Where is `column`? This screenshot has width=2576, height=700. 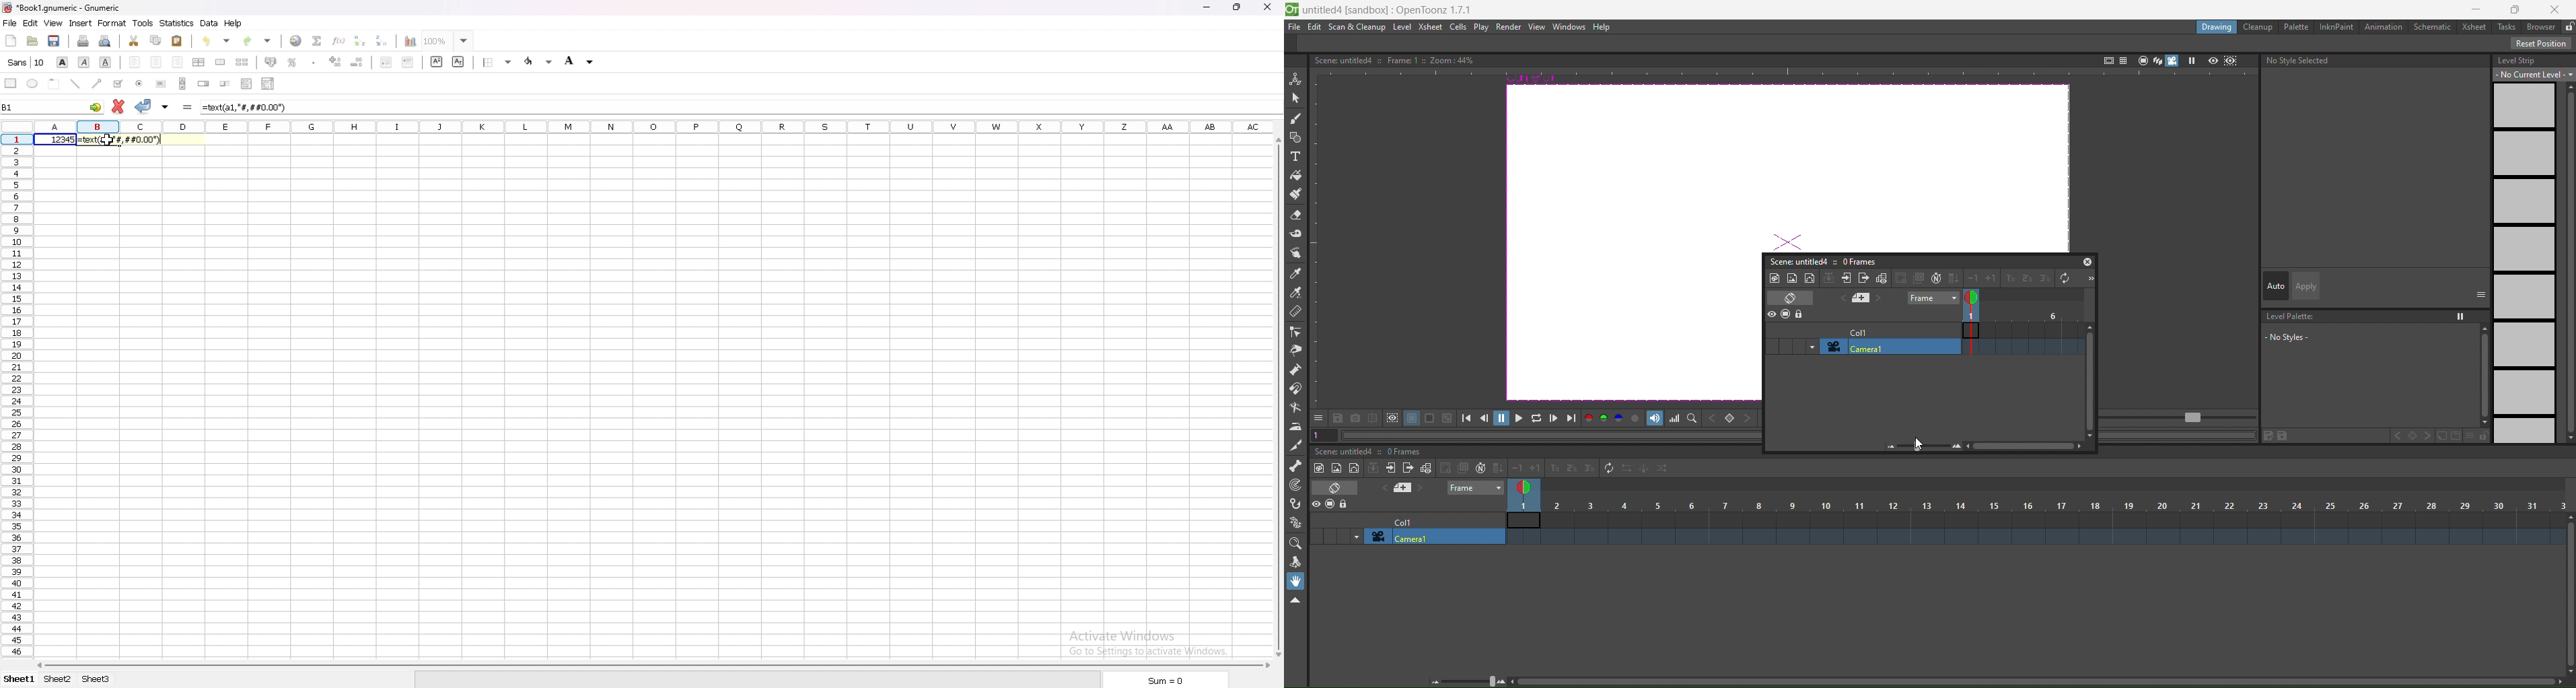
column is located at coordinates (2038, 505).